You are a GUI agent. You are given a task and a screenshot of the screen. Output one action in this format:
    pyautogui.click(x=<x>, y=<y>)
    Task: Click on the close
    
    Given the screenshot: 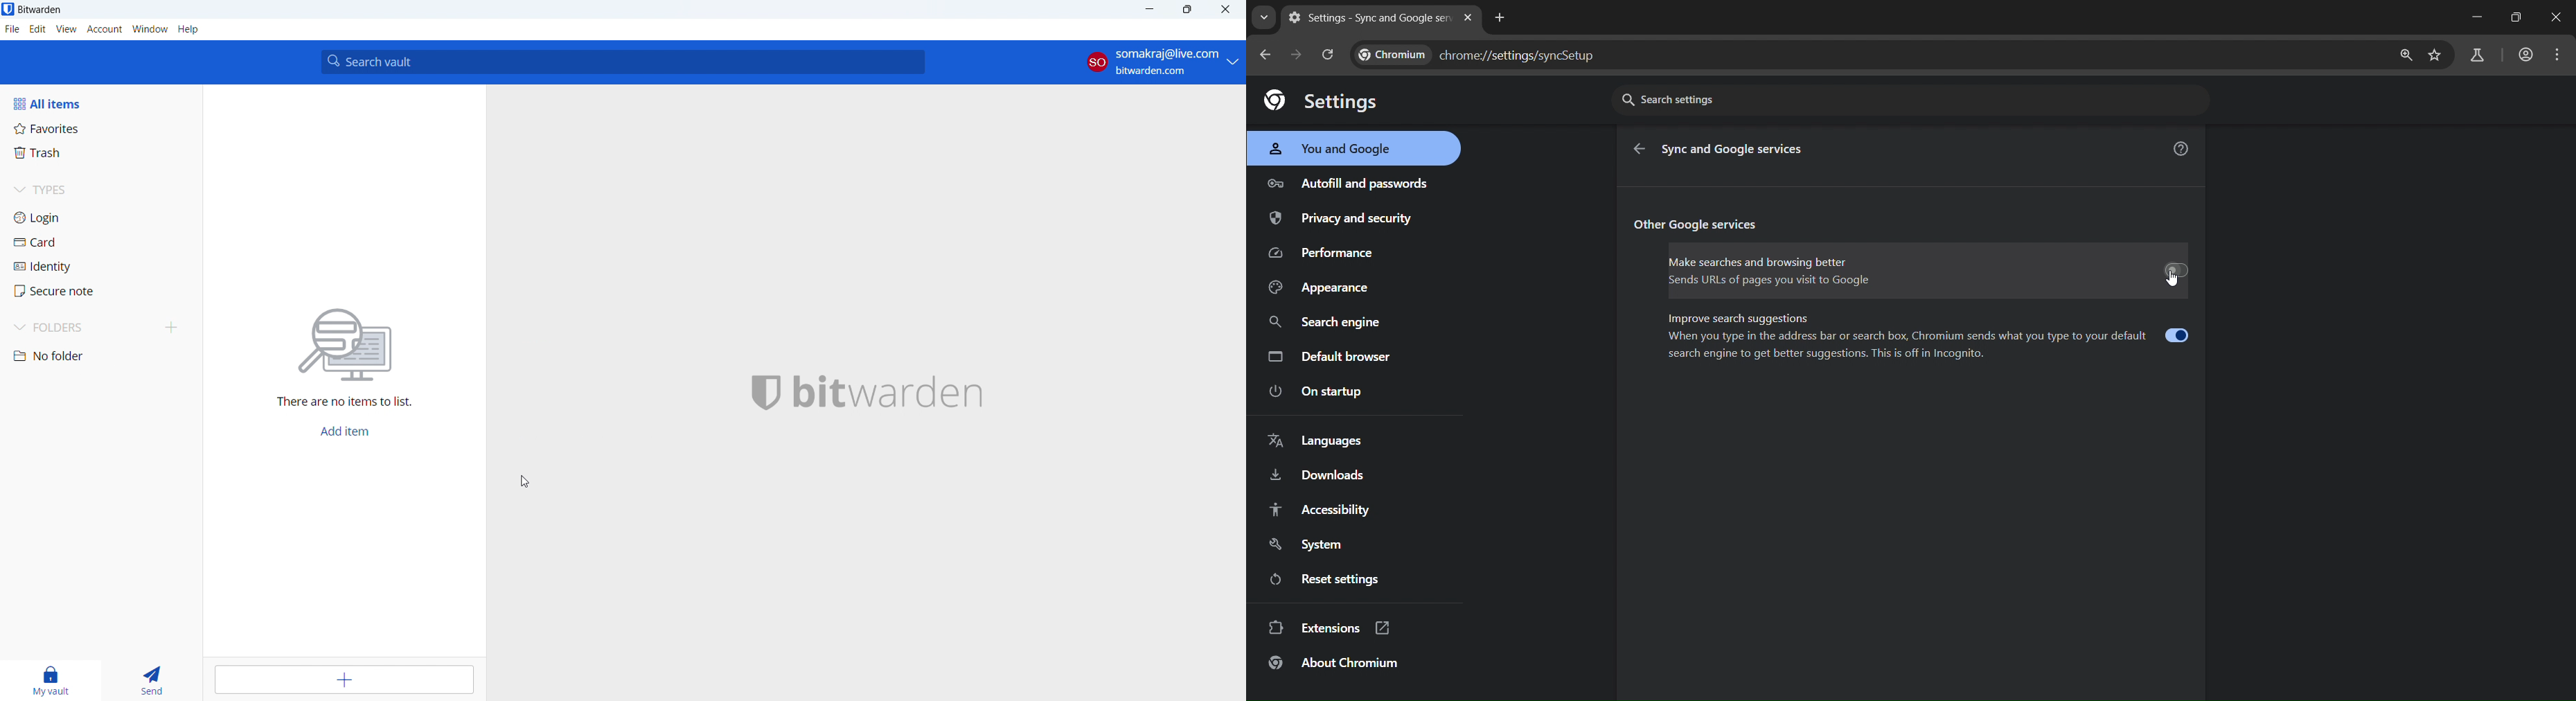 What is the action you would take?
    pyautogui.click(x=2559, y=19)
    